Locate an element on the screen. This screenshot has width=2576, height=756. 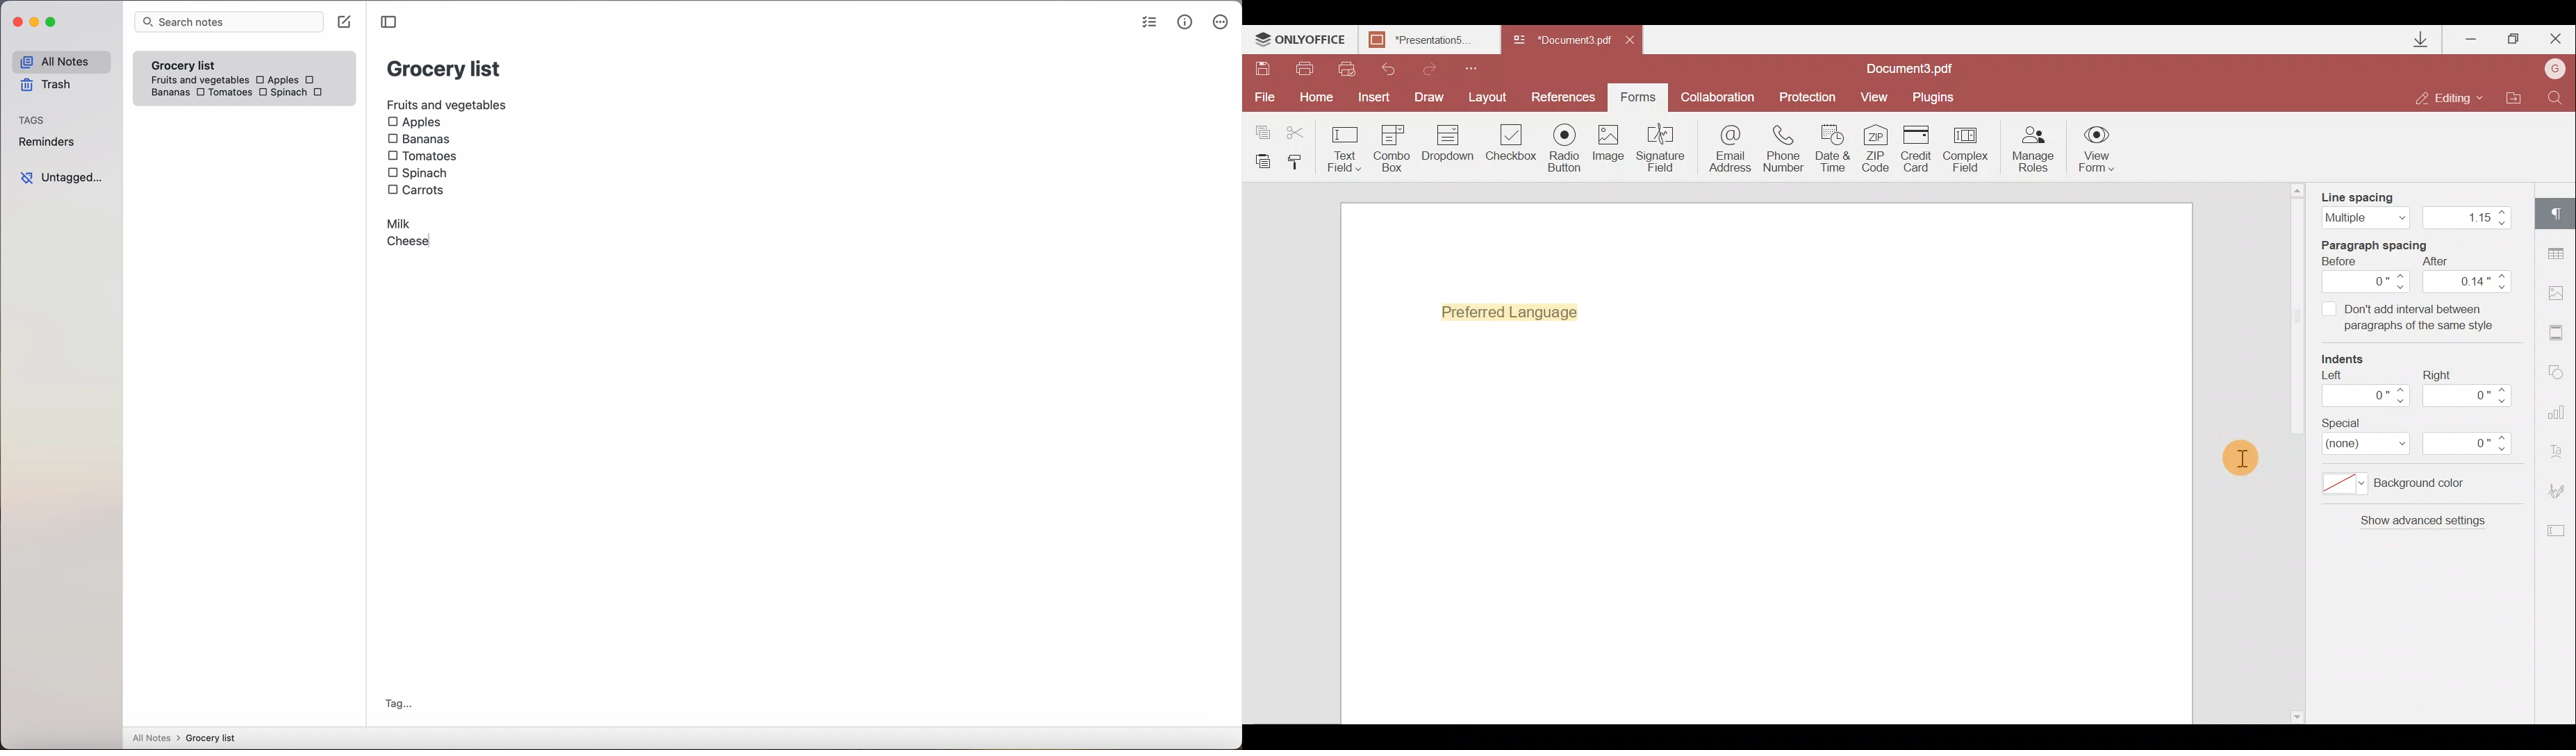
metrics is located at coordinates (1185, 23).